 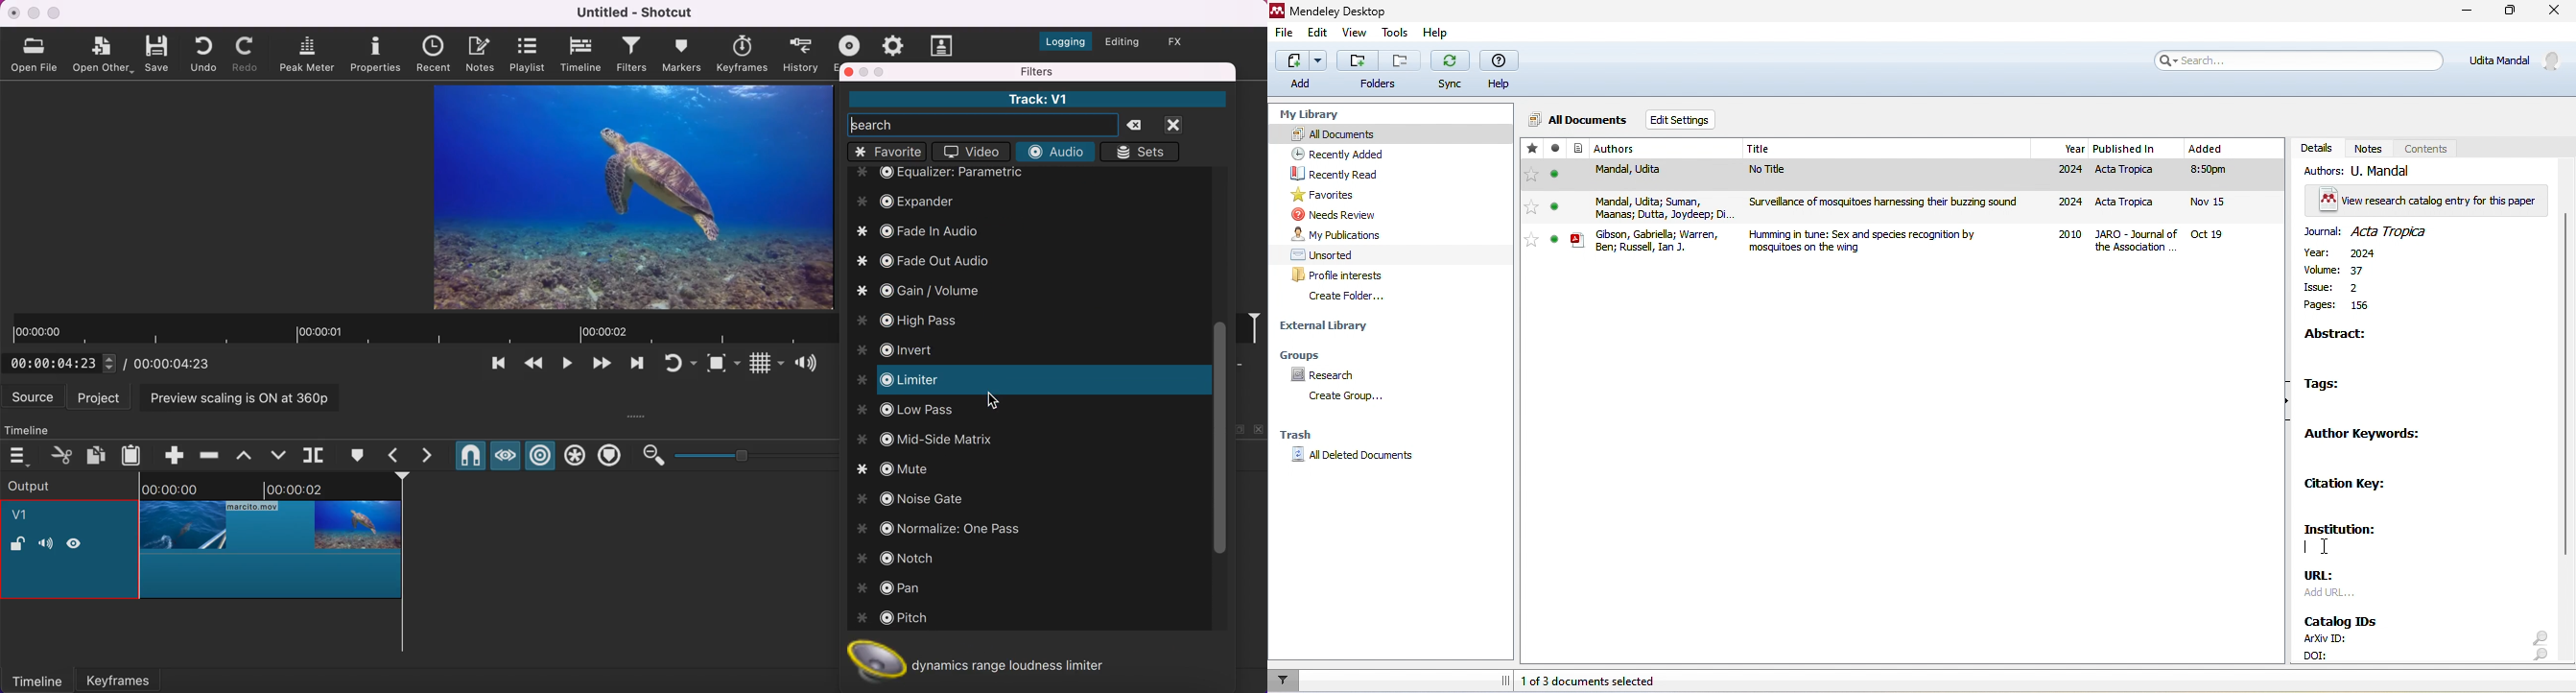 I want to click on view research catalog, so click(x=2427, y=200).